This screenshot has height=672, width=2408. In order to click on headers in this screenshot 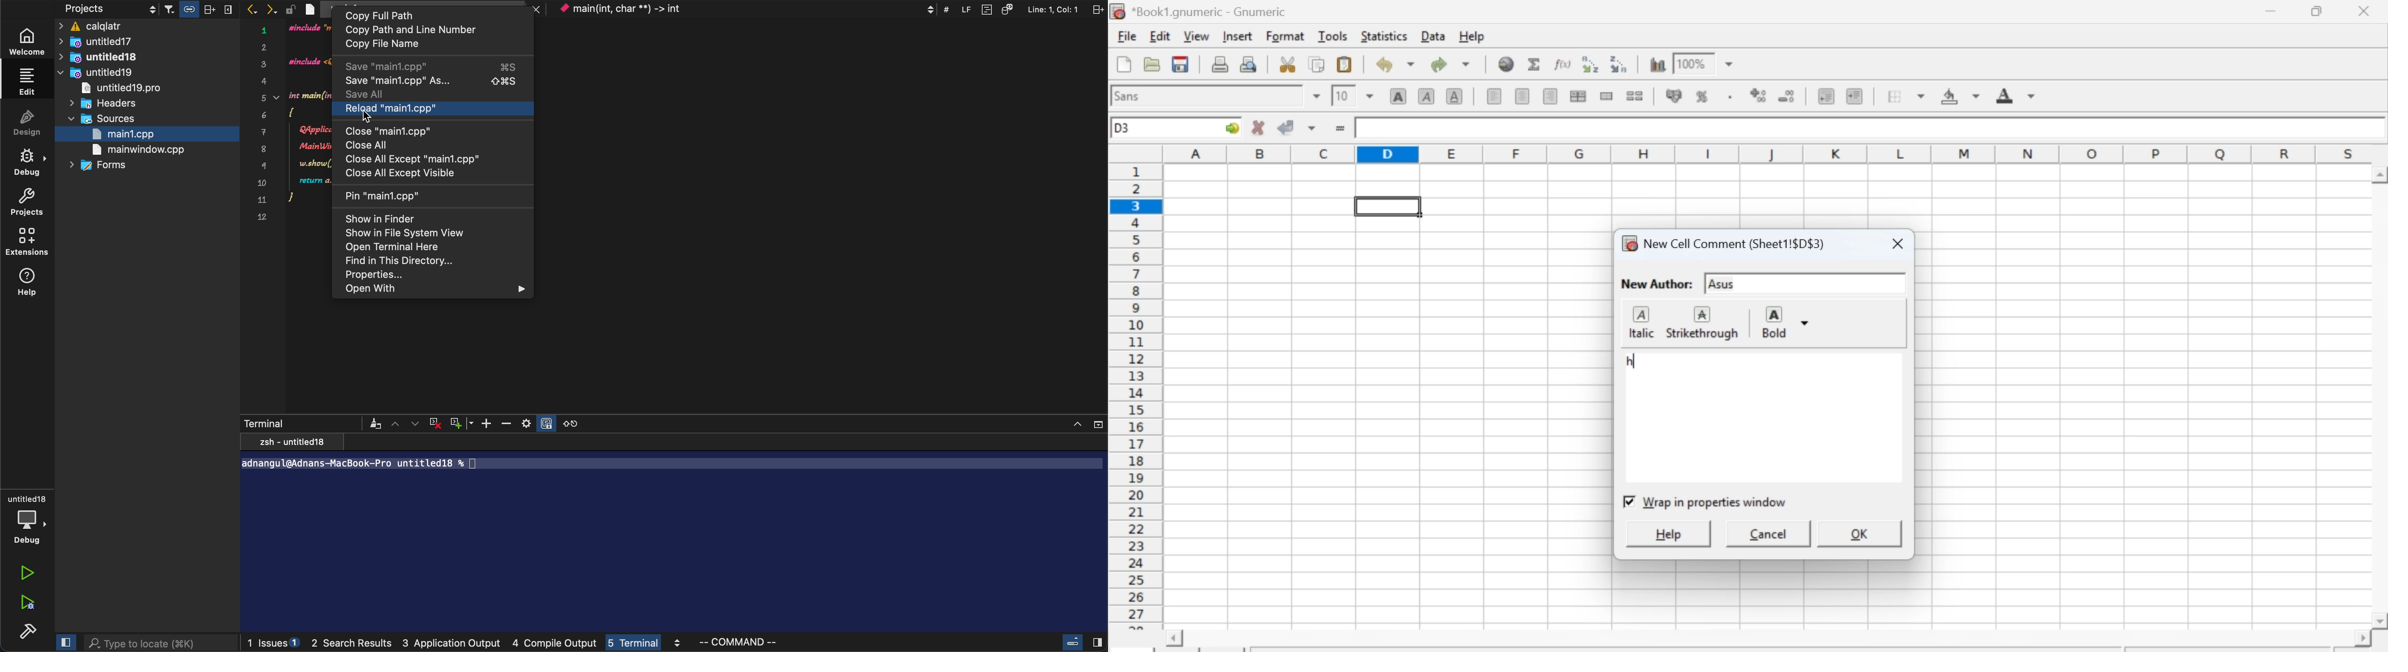, I will do `click(126, 104)`.